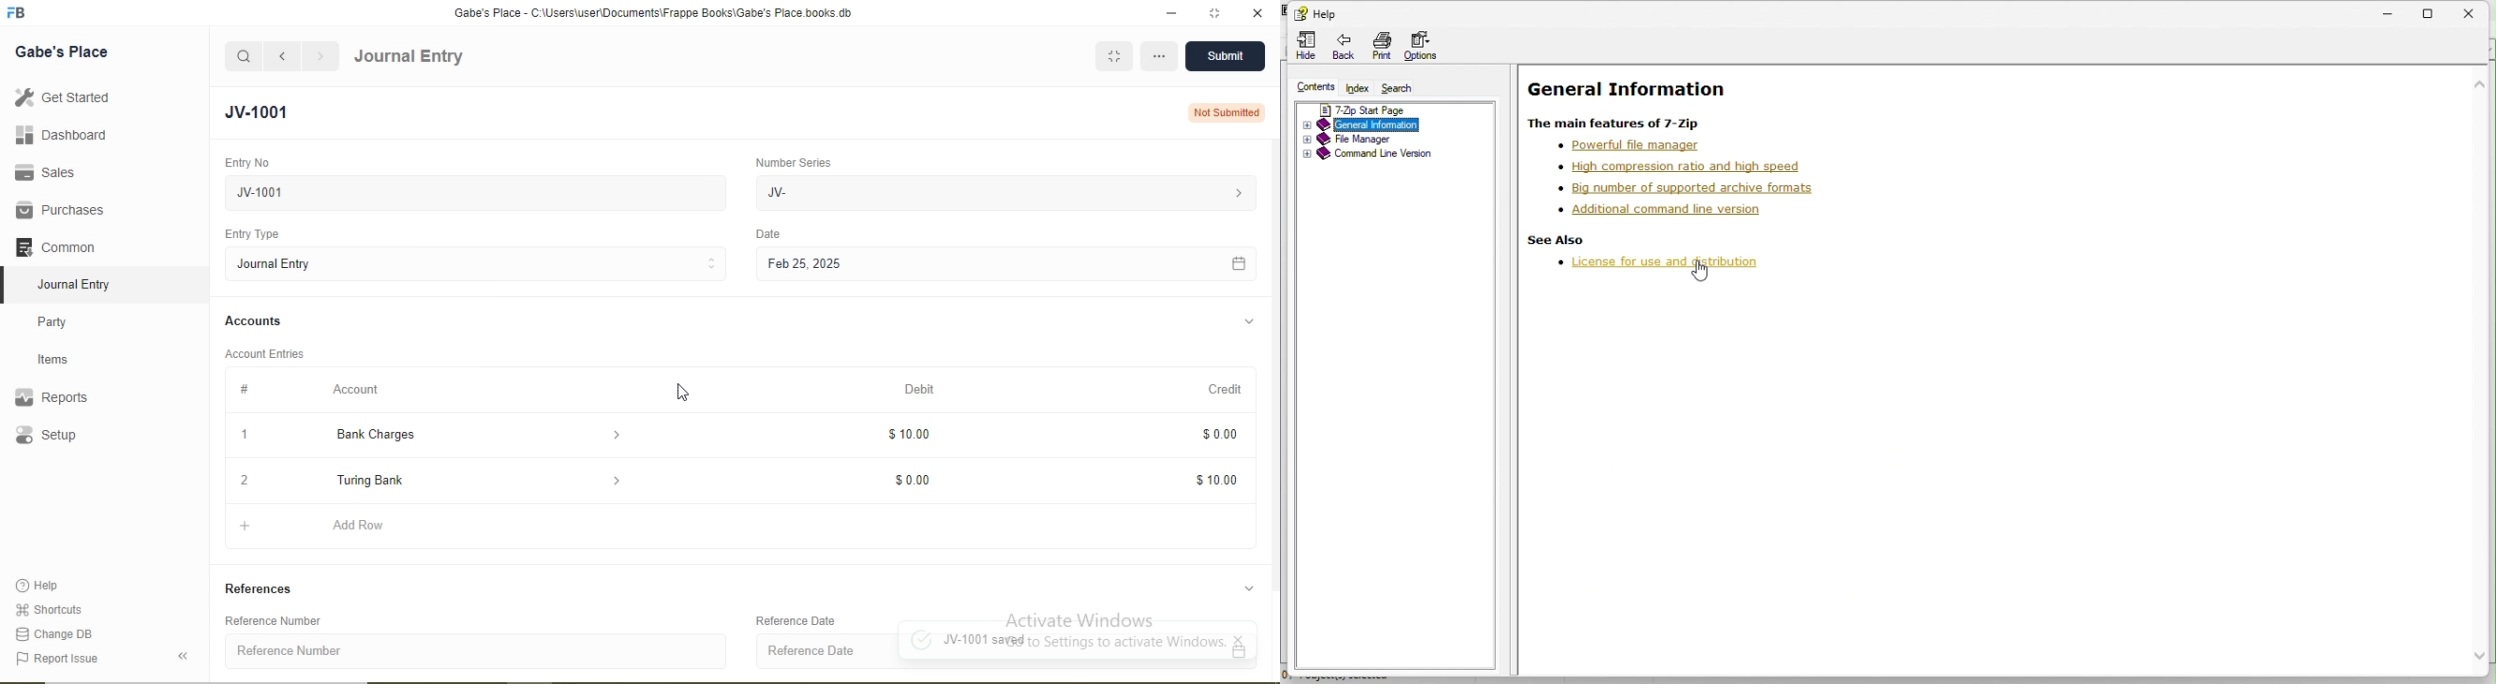 This screenshot has width=2520, height=700. I want to click on Debit, so click(922, 390).